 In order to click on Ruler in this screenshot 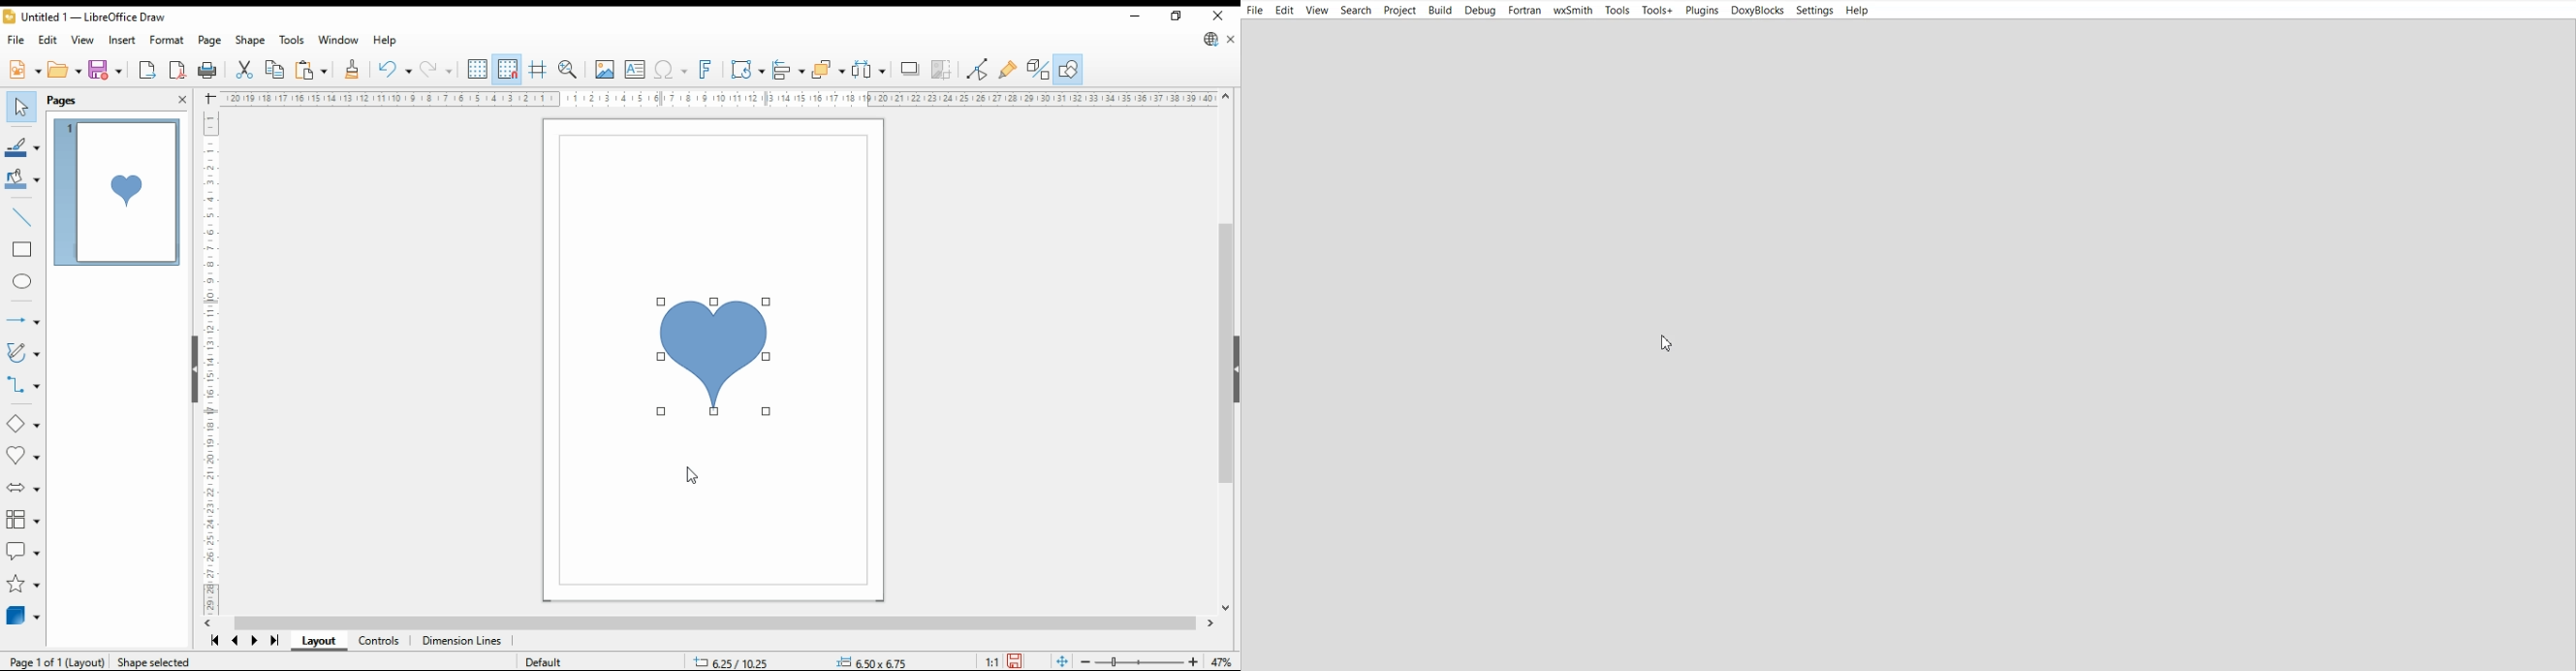, I will do `click(720, 99)`.